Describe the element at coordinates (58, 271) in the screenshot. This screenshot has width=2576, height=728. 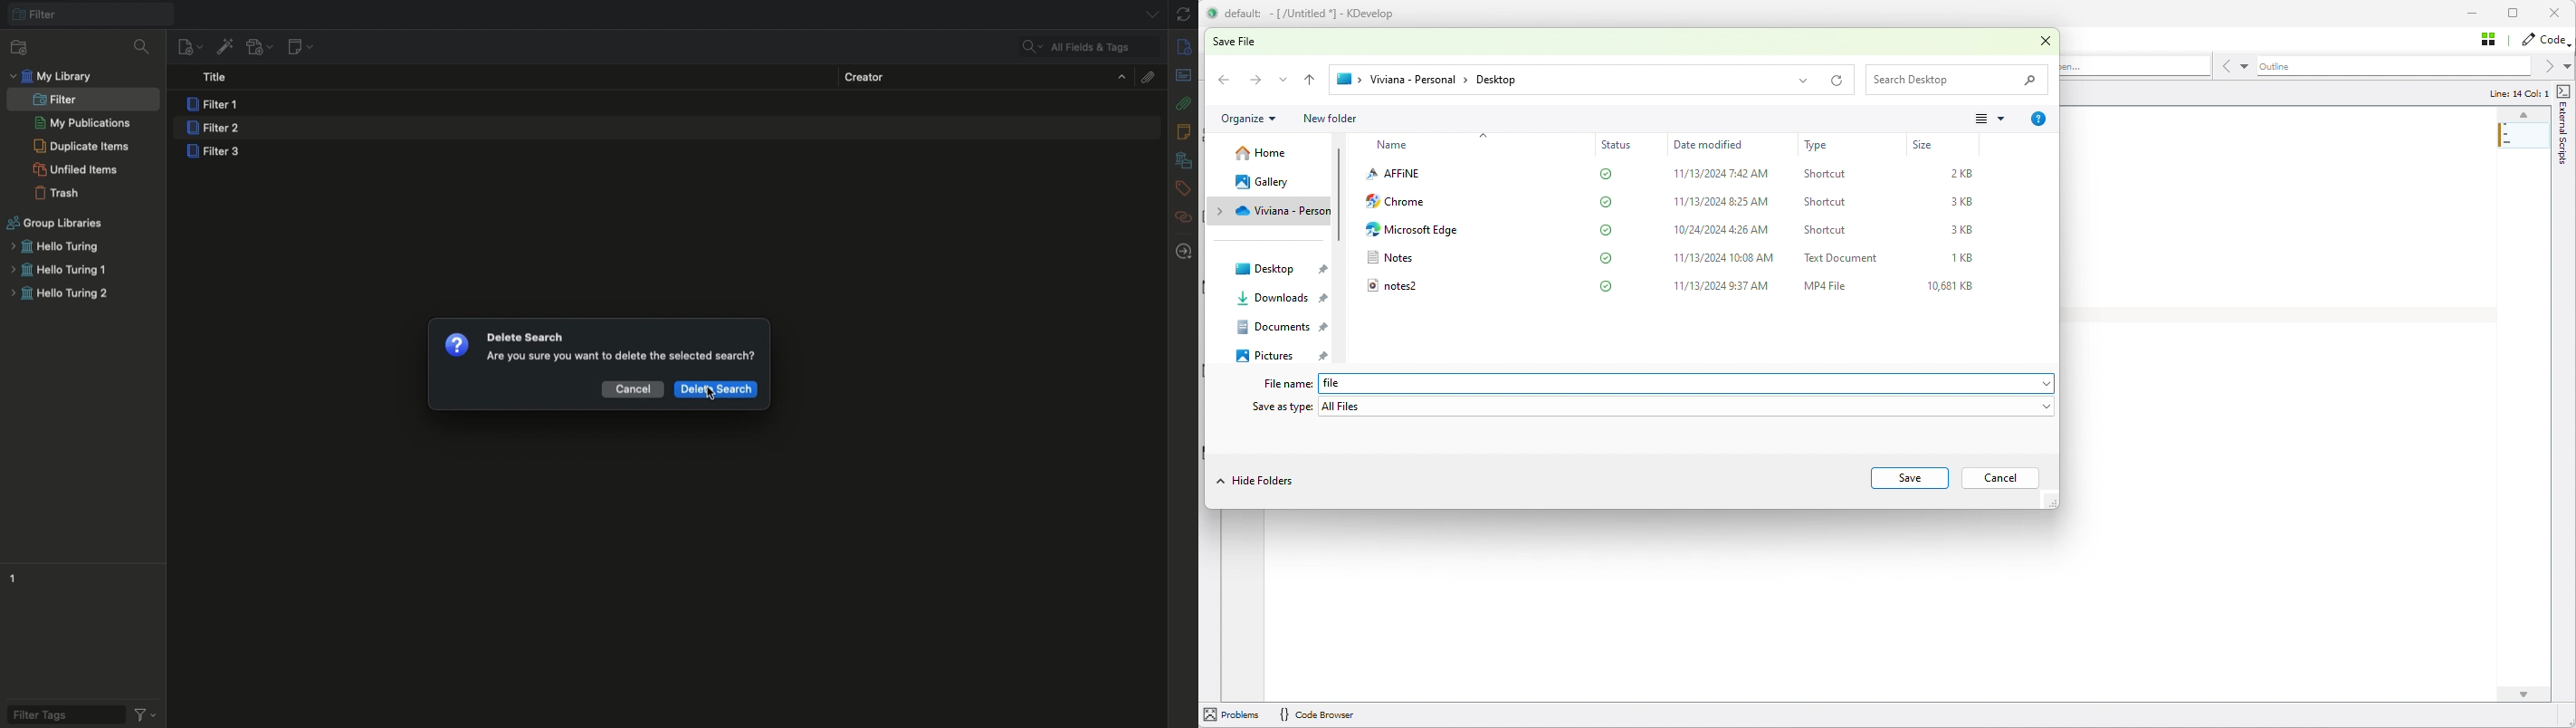
I see `Hello turing 1` at that location.